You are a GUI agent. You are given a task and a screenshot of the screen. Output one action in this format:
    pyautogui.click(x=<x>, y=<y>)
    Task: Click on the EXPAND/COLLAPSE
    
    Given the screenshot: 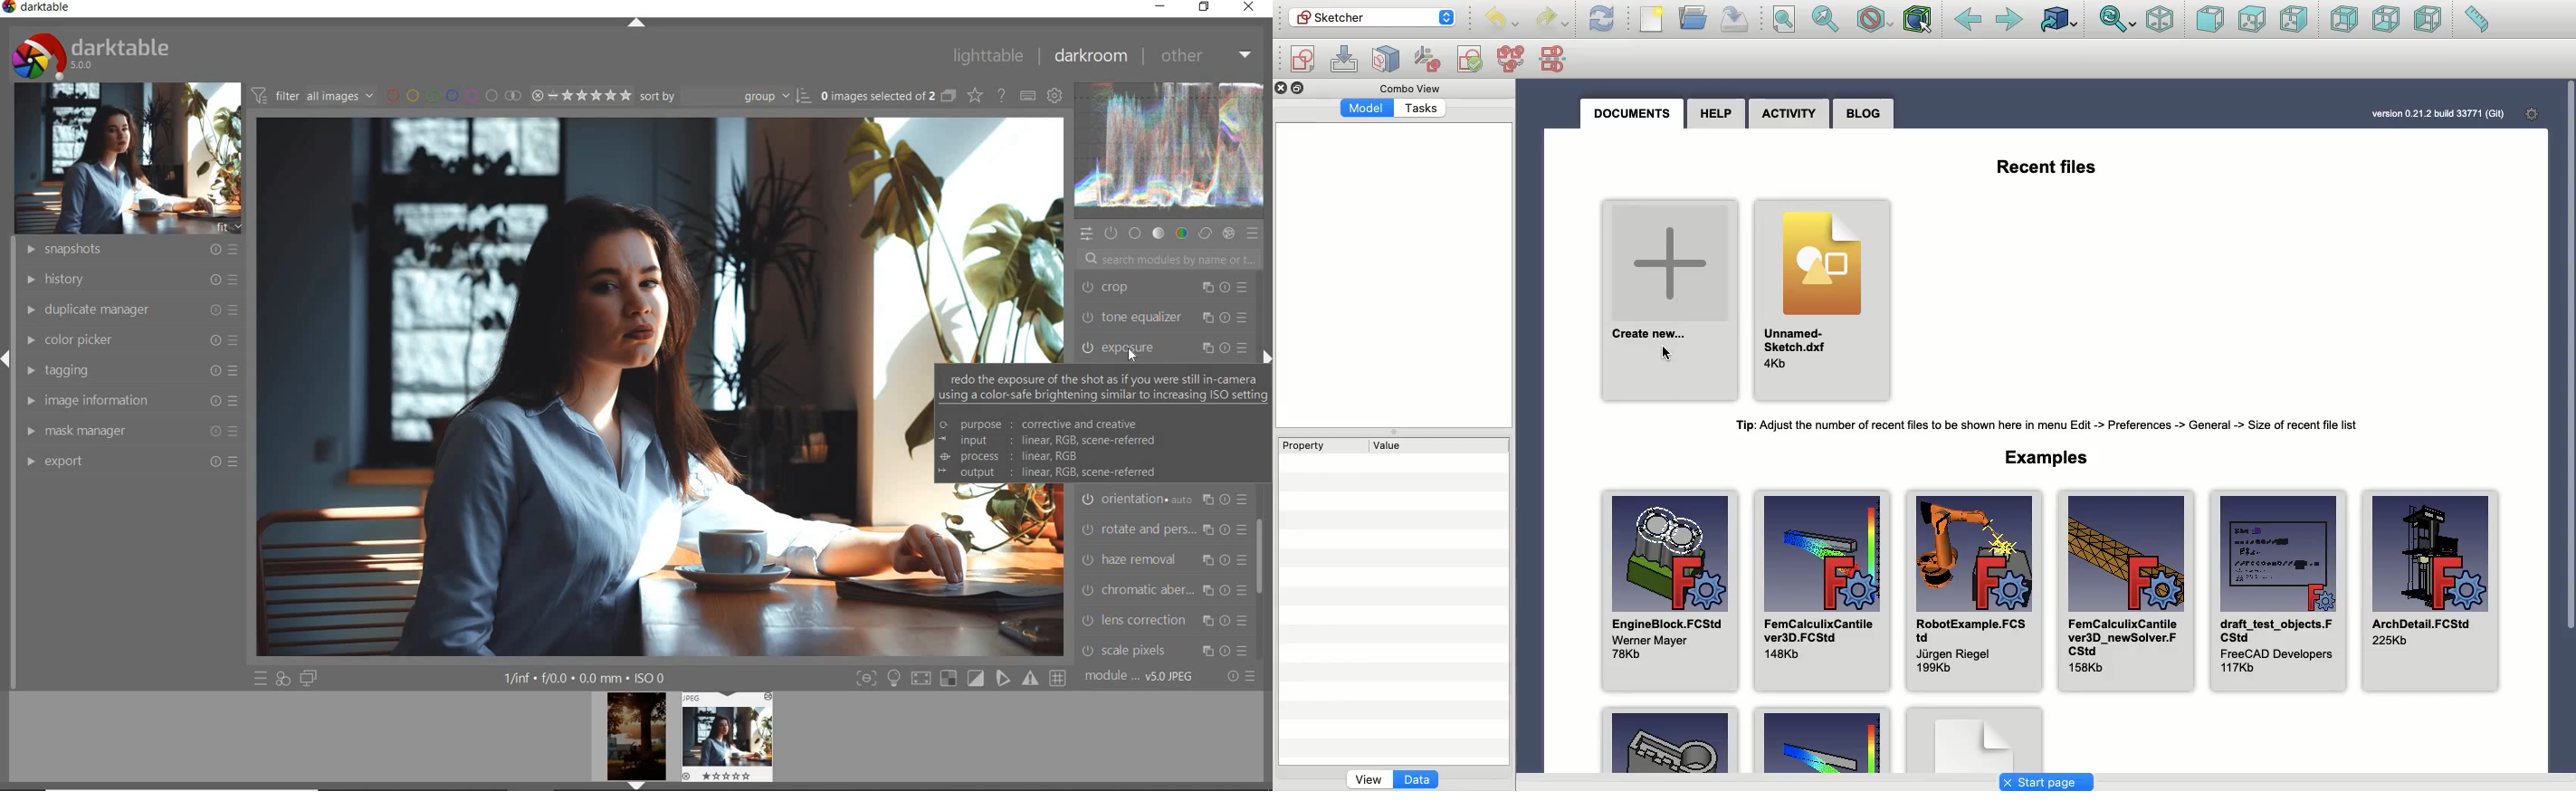 What is the action you would take?
    pyautogui.click(x=1265, y=359)
    